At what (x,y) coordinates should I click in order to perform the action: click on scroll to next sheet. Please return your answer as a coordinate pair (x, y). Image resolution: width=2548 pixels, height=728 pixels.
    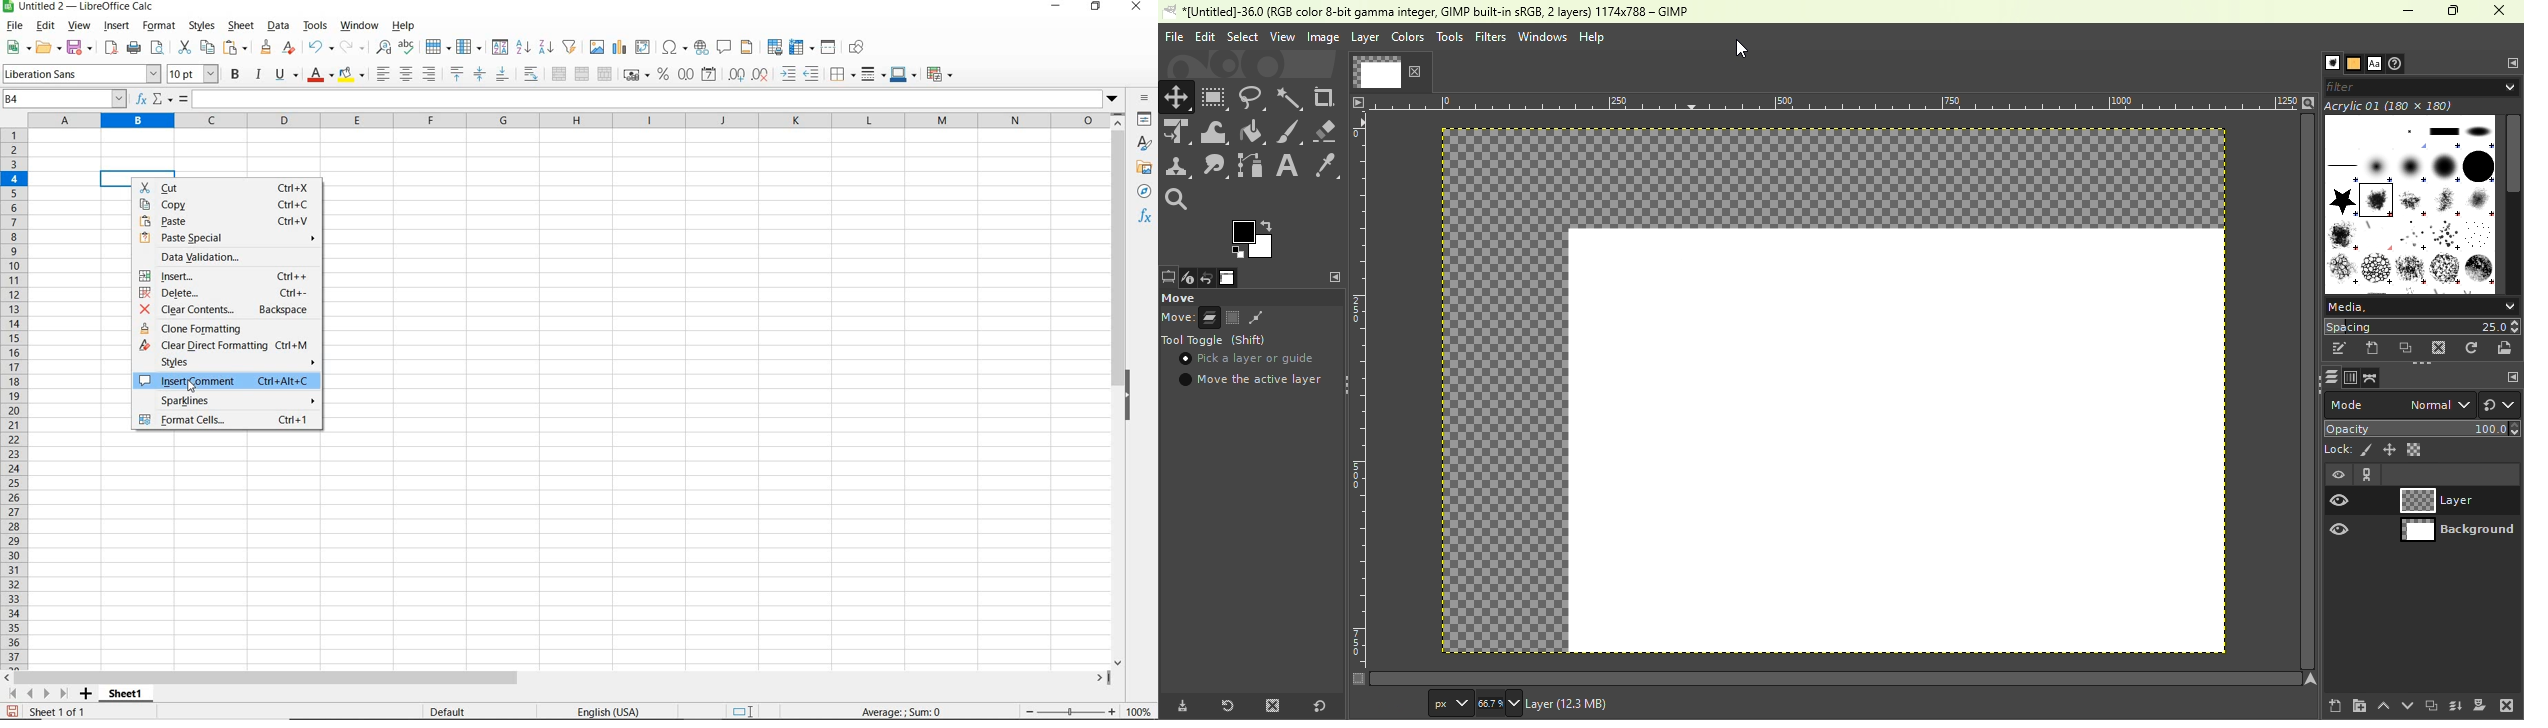
    Looking at the image, I should click on (37, 695).